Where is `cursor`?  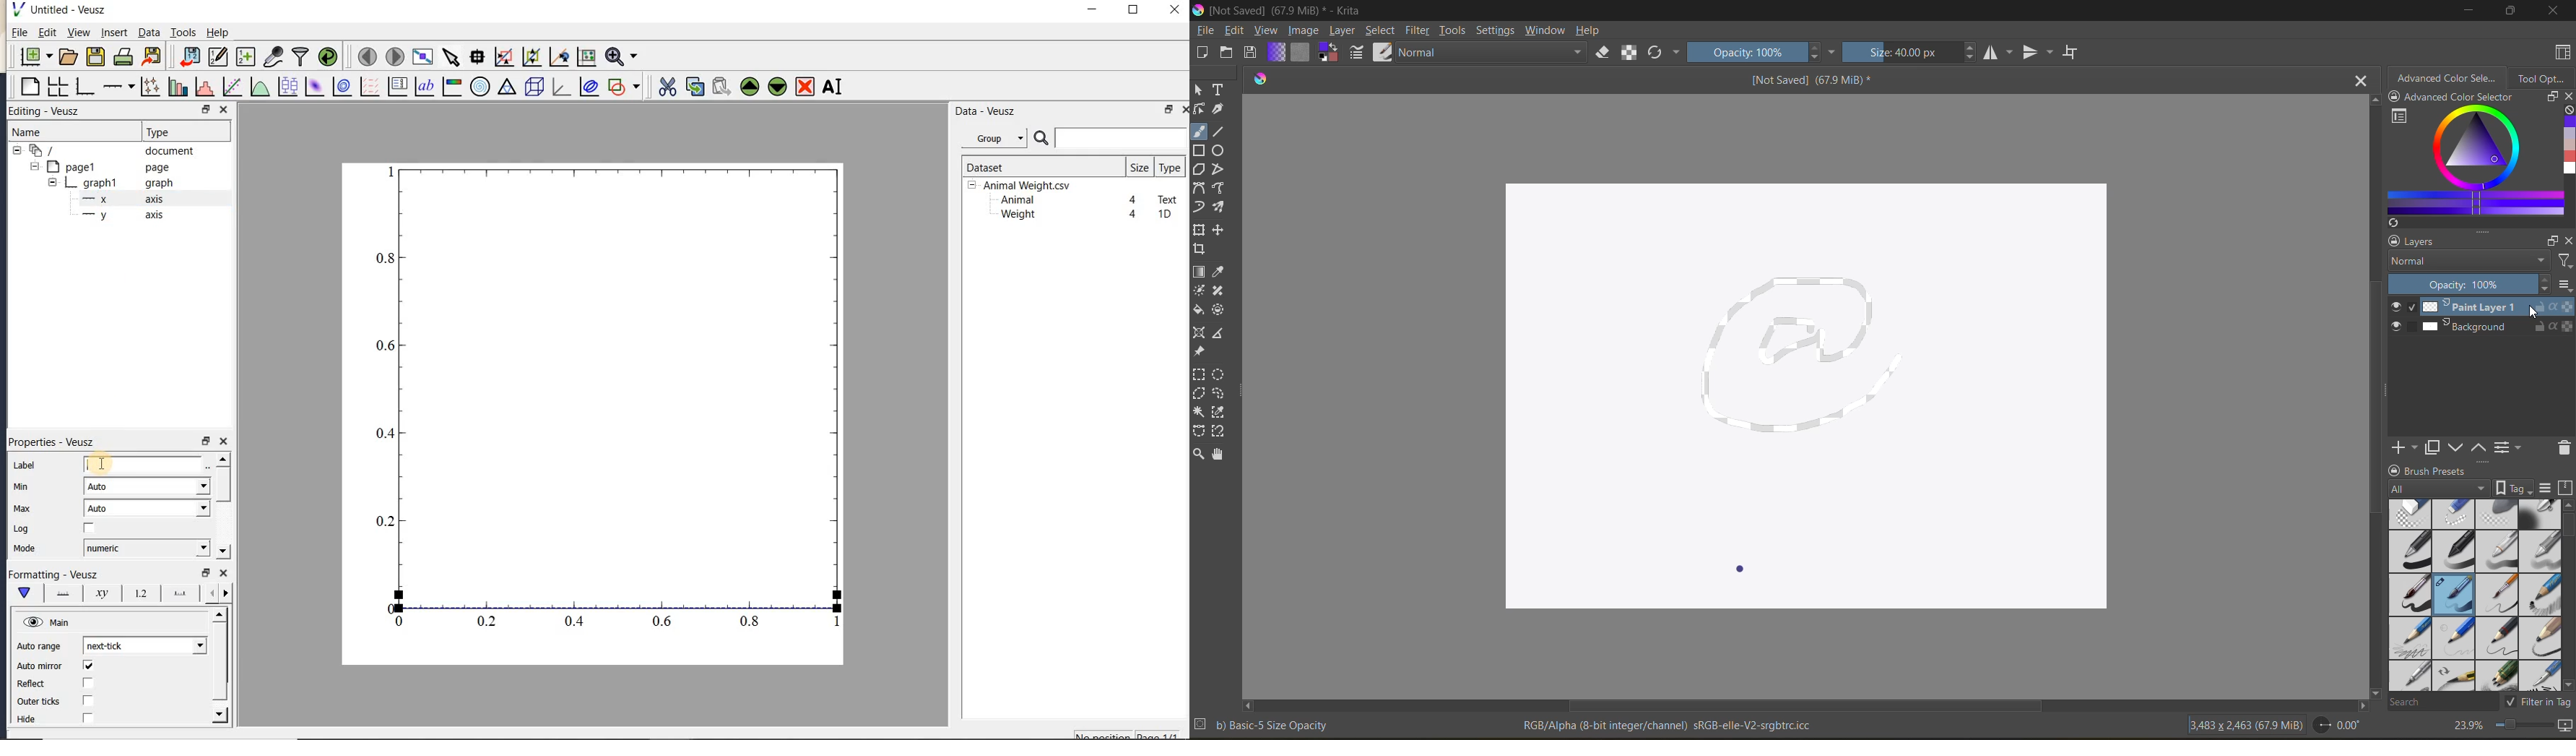
cursor is located at coordinates (2536, 311).